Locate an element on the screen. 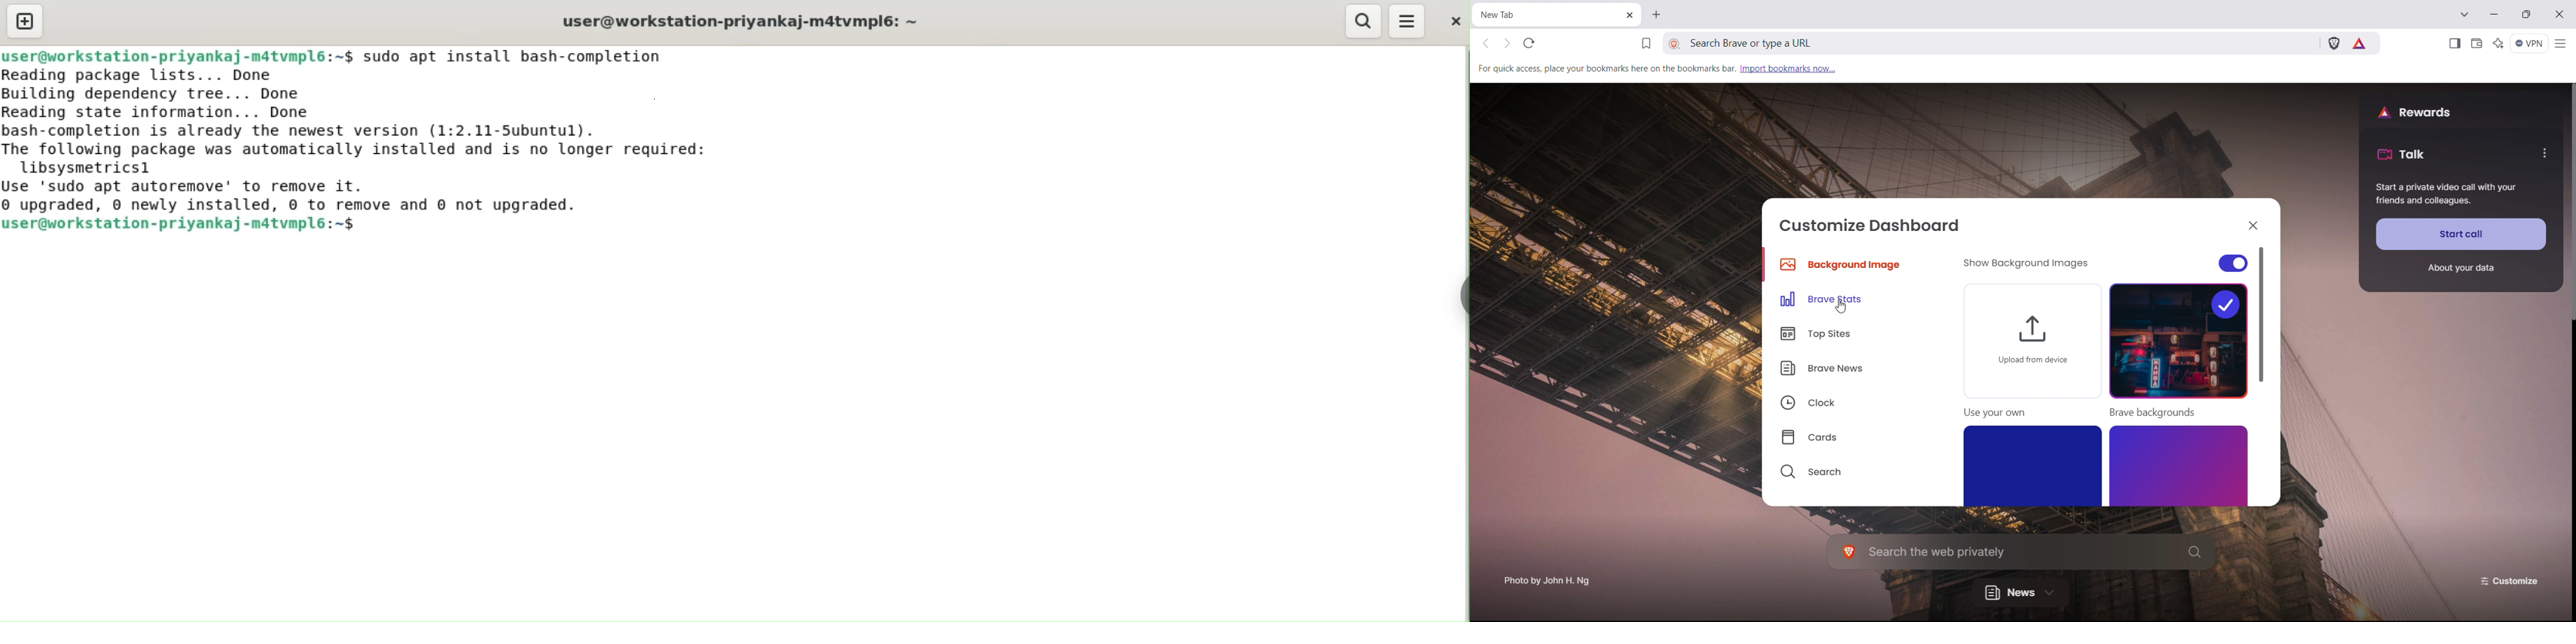 This screenshot has height=644, width=2576. talk is located at coordinates (2401, 154).